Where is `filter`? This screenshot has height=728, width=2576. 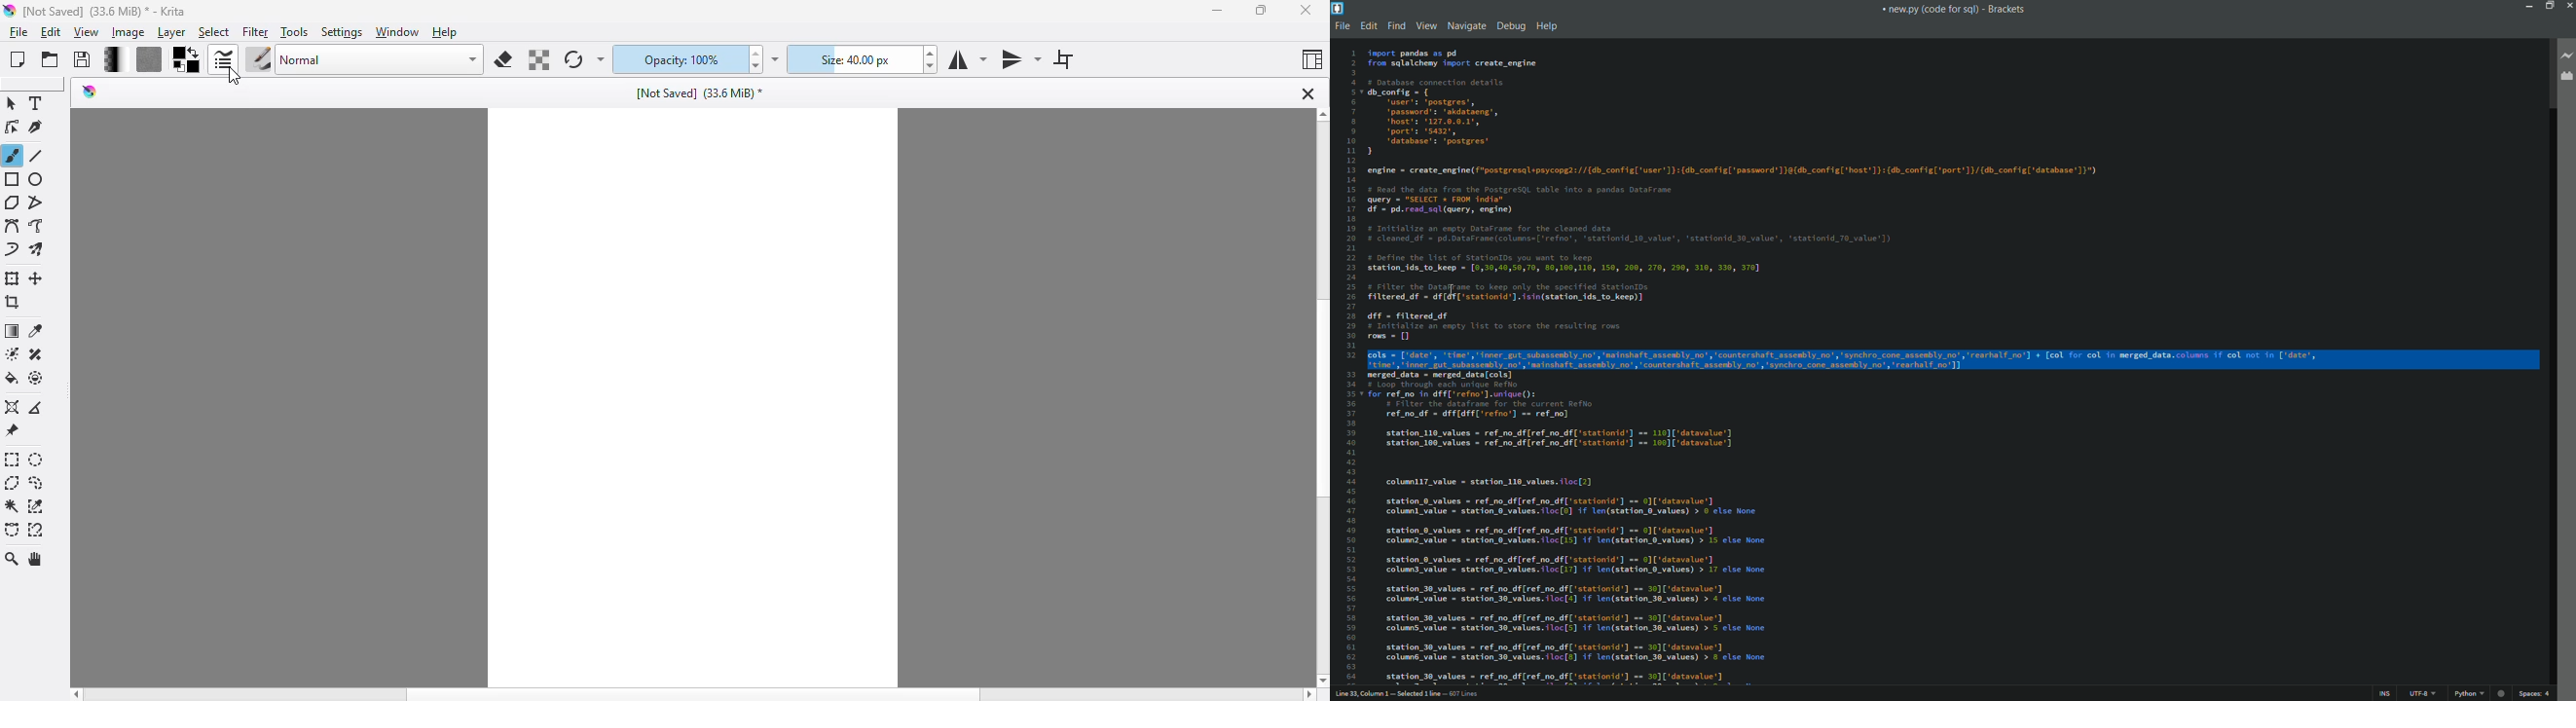 filter is located at coordinates (256, 32).